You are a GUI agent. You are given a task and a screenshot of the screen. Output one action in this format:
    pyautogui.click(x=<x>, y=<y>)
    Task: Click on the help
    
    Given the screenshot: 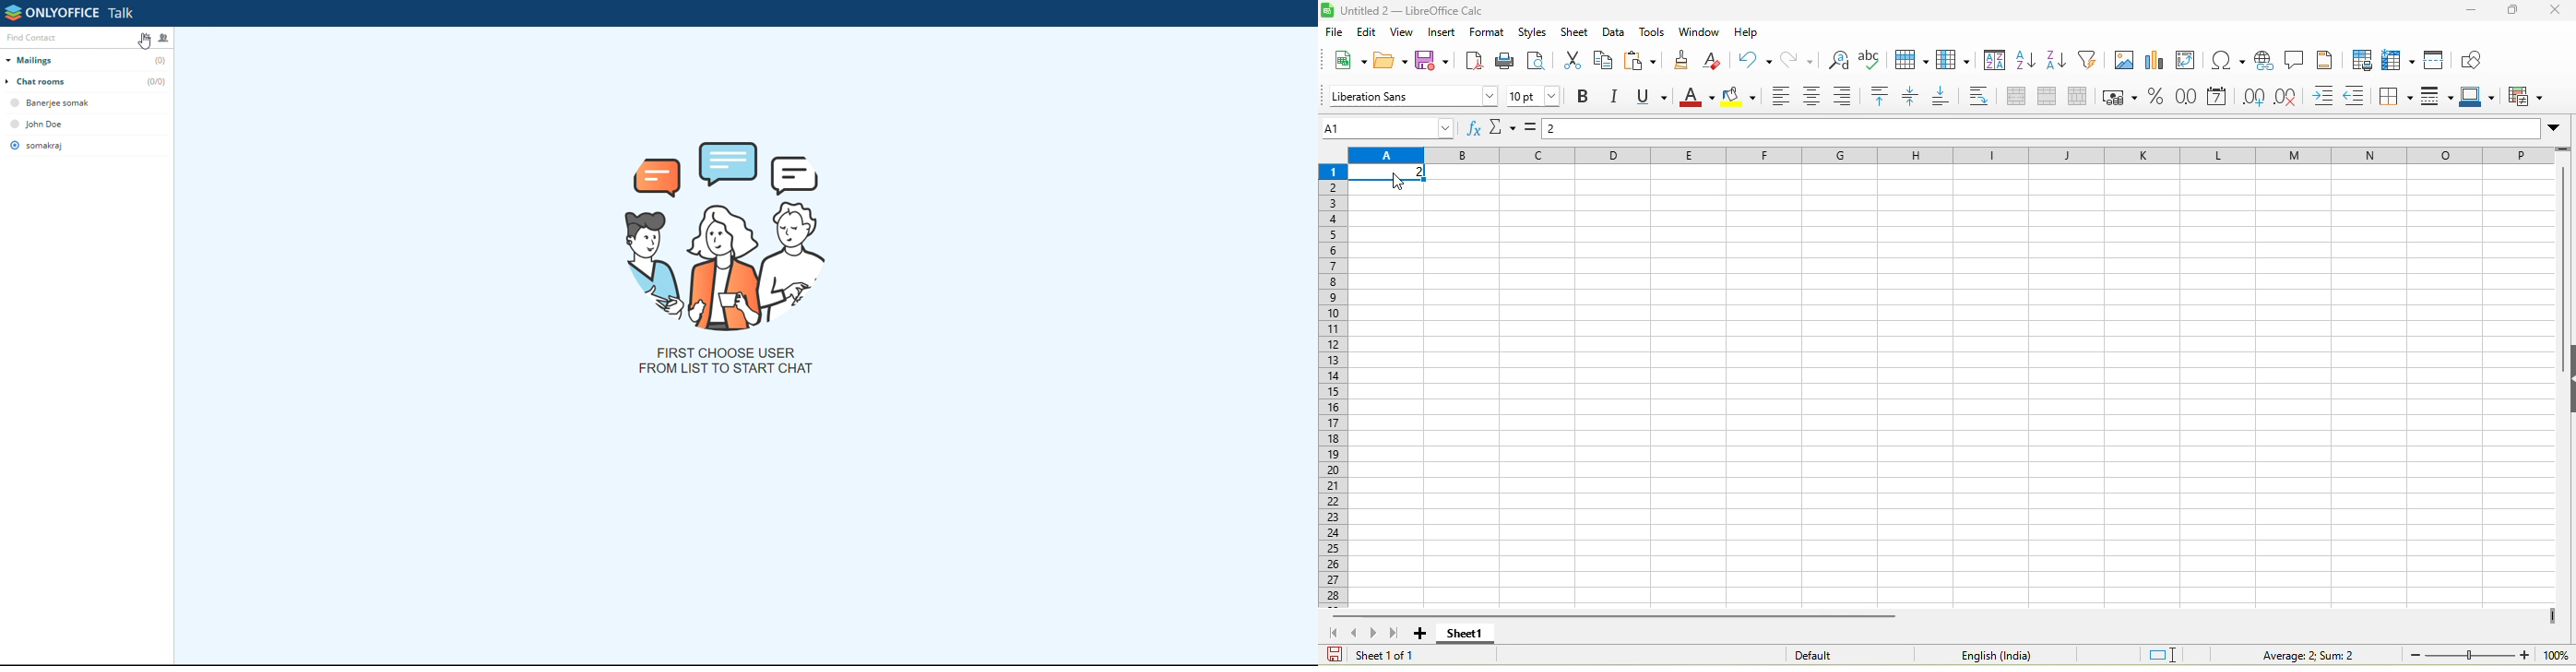 What is the action you would take?
    pyautogui.click(x=1746, y=31)
    